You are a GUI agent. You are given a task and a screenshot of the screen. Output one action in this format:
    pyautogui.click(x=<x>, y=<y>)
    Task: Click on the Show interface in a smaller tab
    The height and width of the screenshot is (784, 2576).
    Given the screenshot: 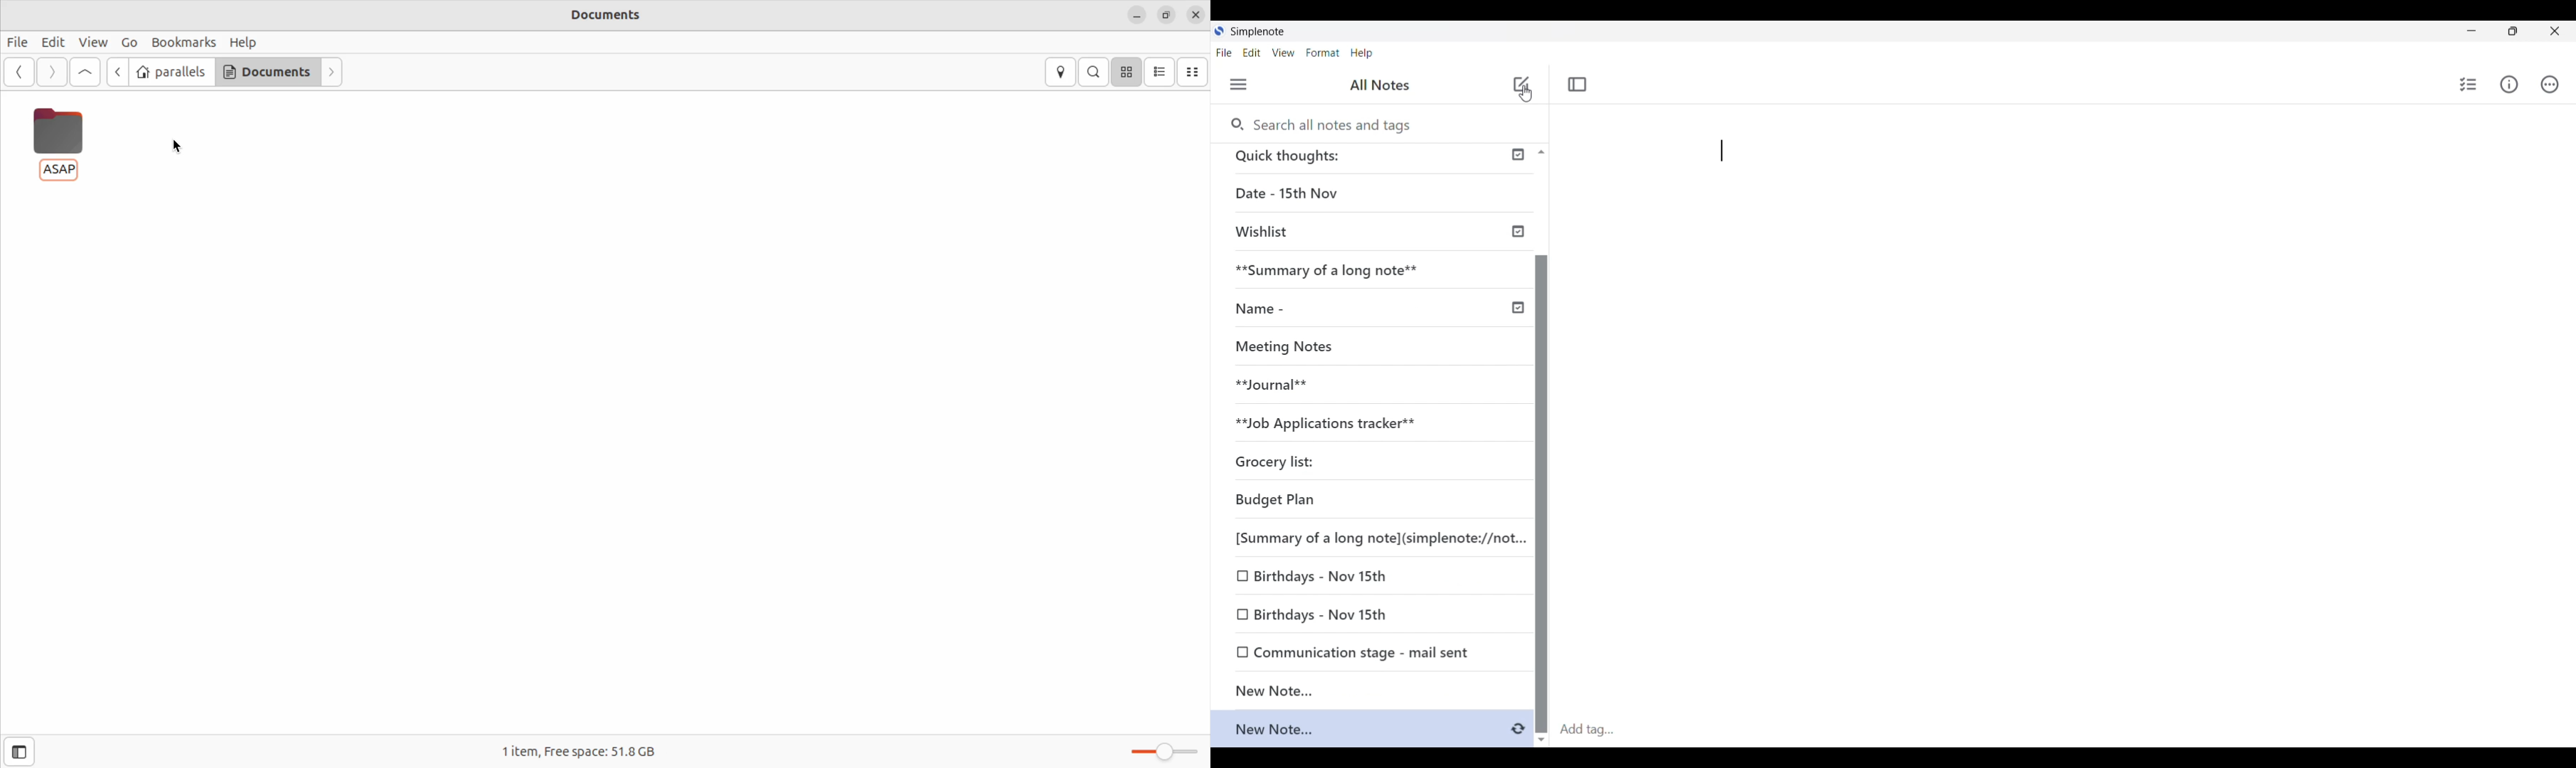 What is the action you would take?
    pyautogui.click(x=2513, y=31)
    